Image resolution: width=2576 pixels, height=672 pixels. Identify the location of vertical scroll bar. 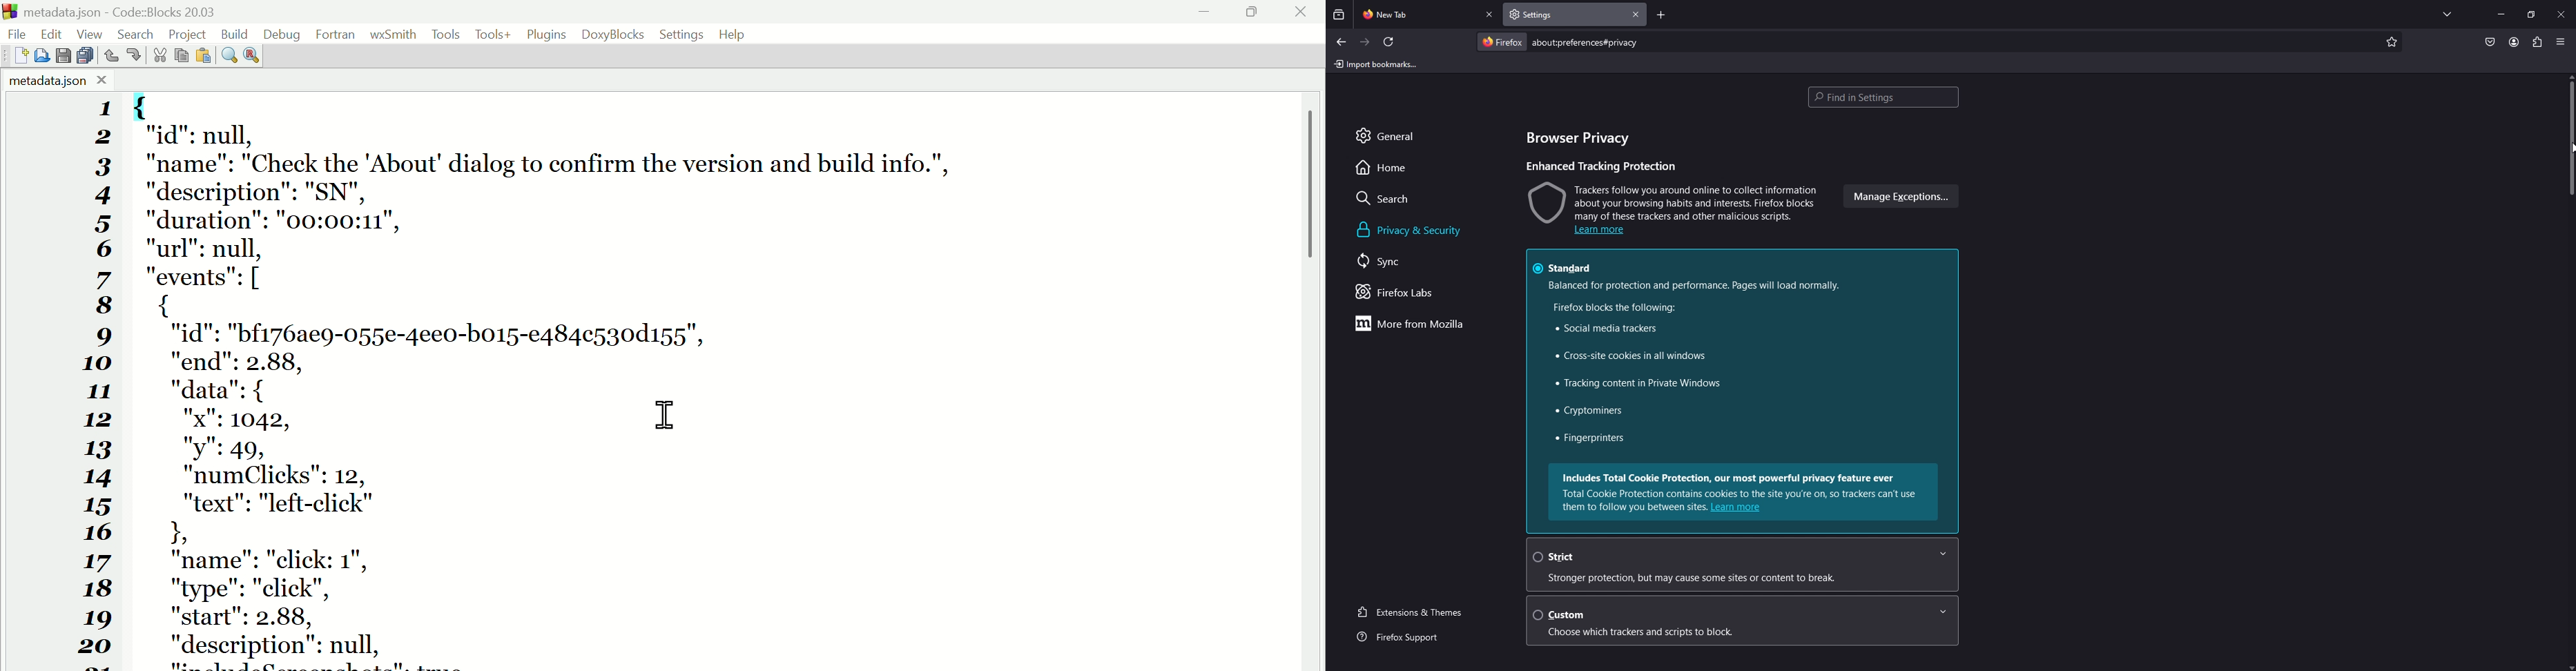
(1313, 237).